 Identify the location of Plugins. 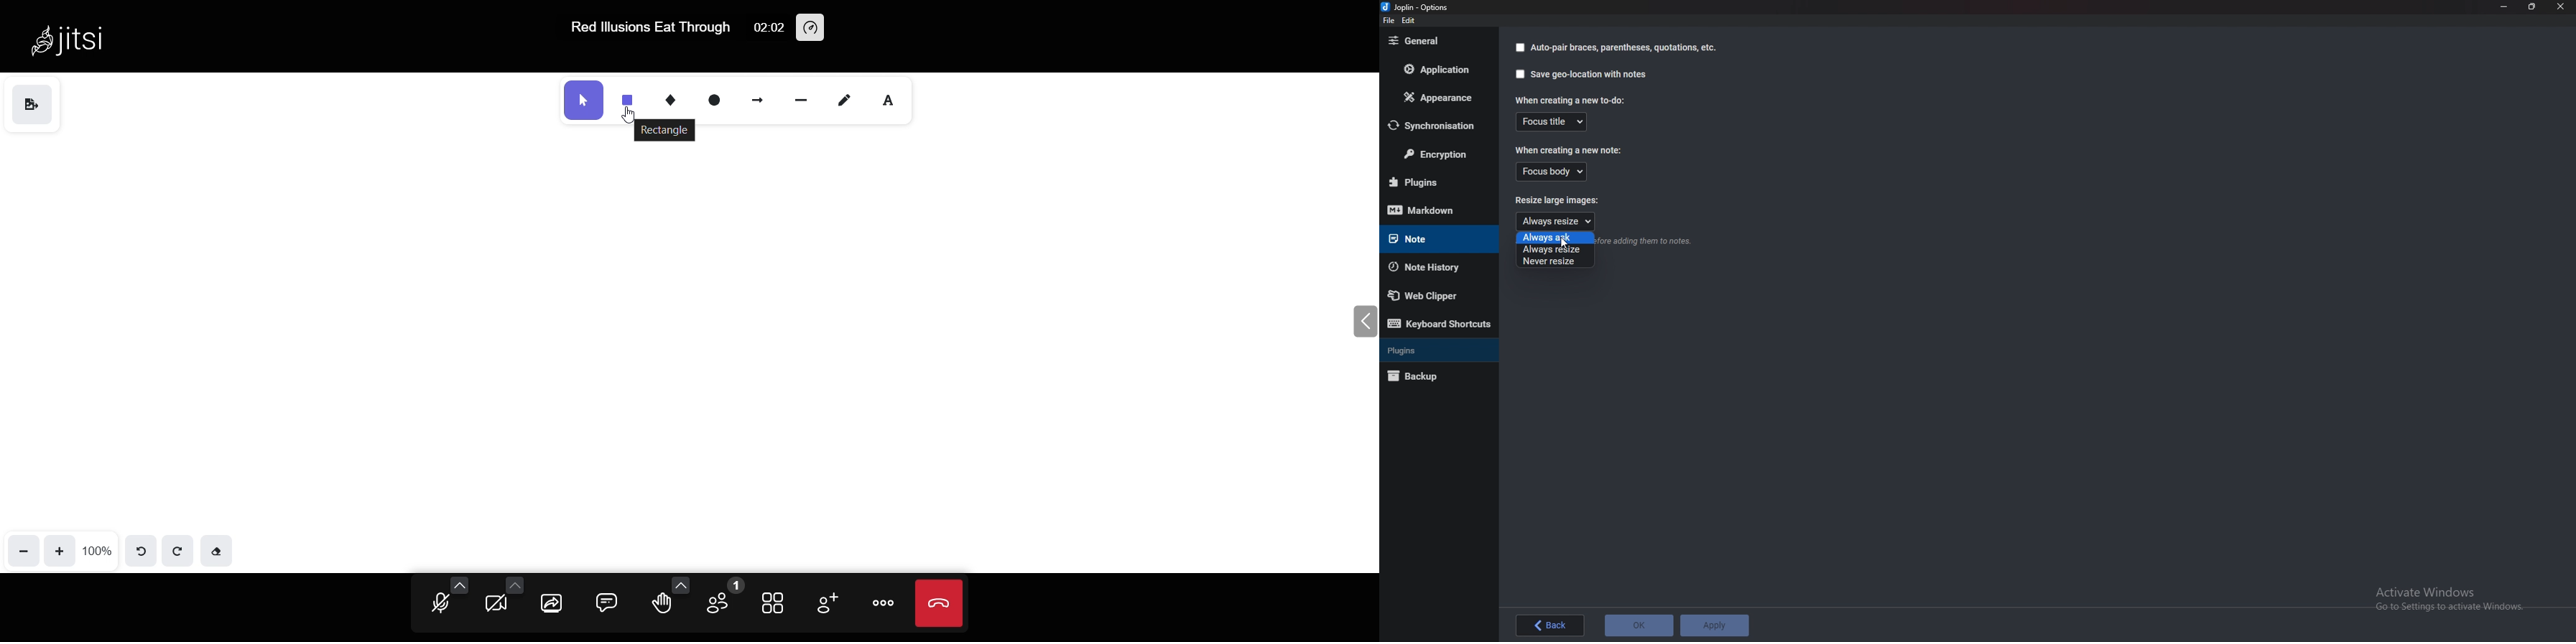
(1435, 349).